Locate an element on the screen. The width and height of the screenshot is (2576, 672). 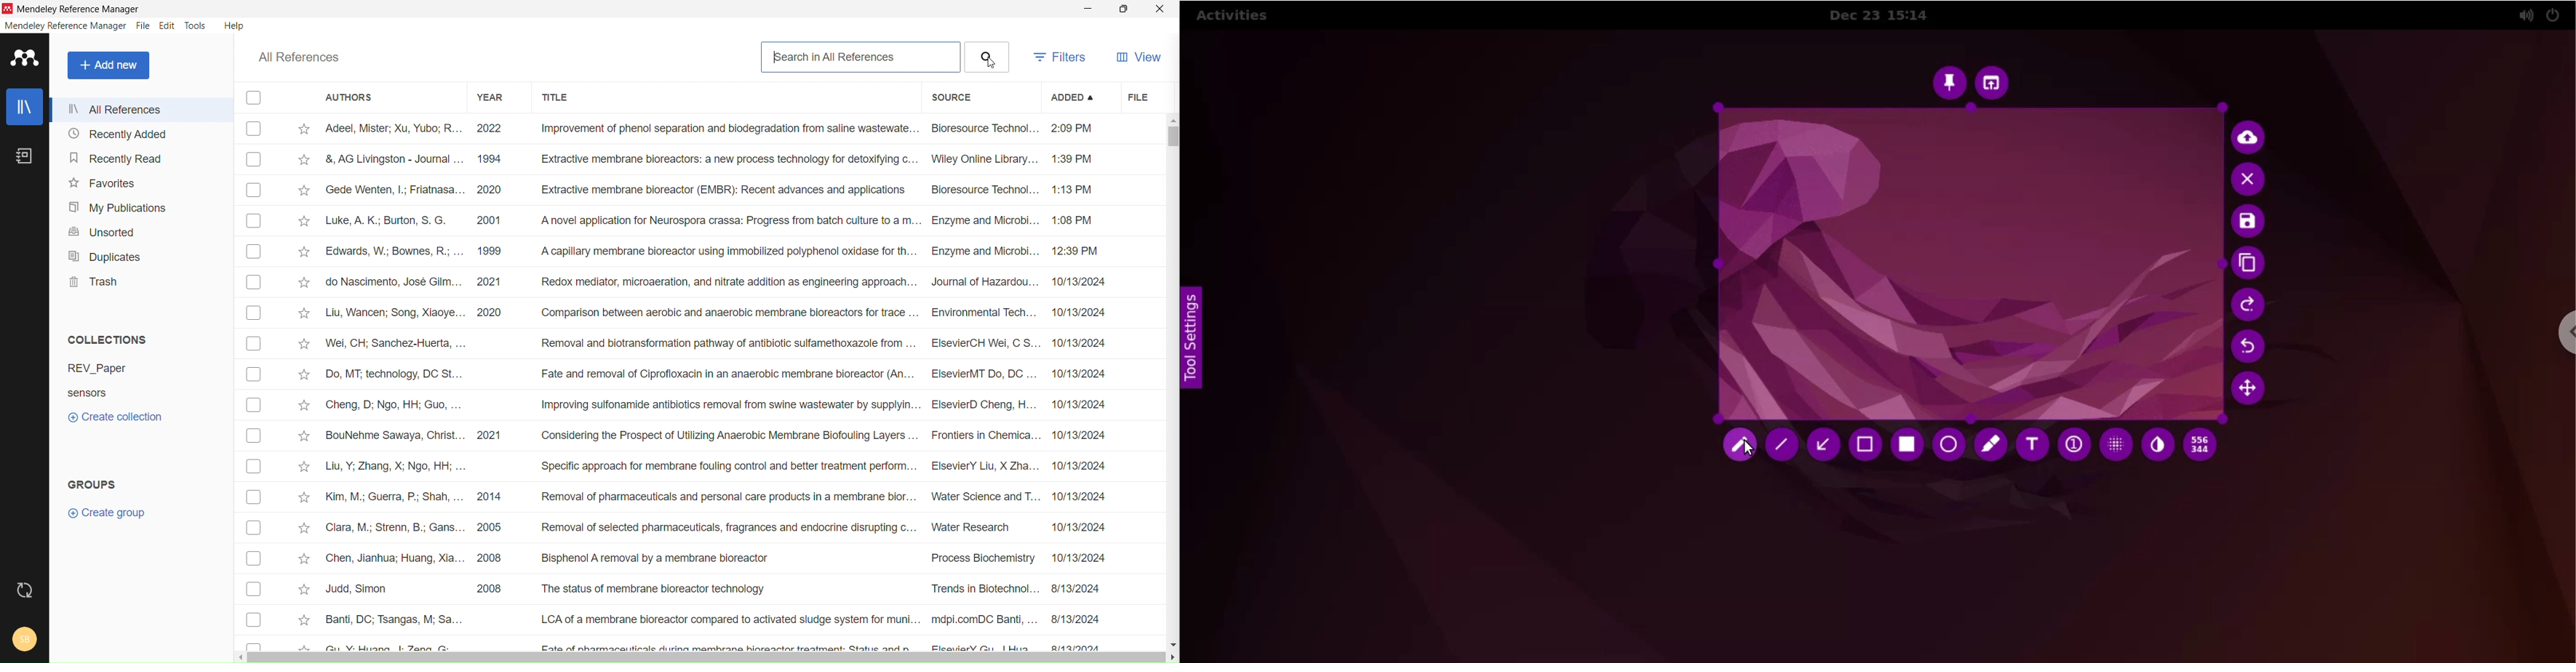
Add to favorites is located at coordinates (303, 557).